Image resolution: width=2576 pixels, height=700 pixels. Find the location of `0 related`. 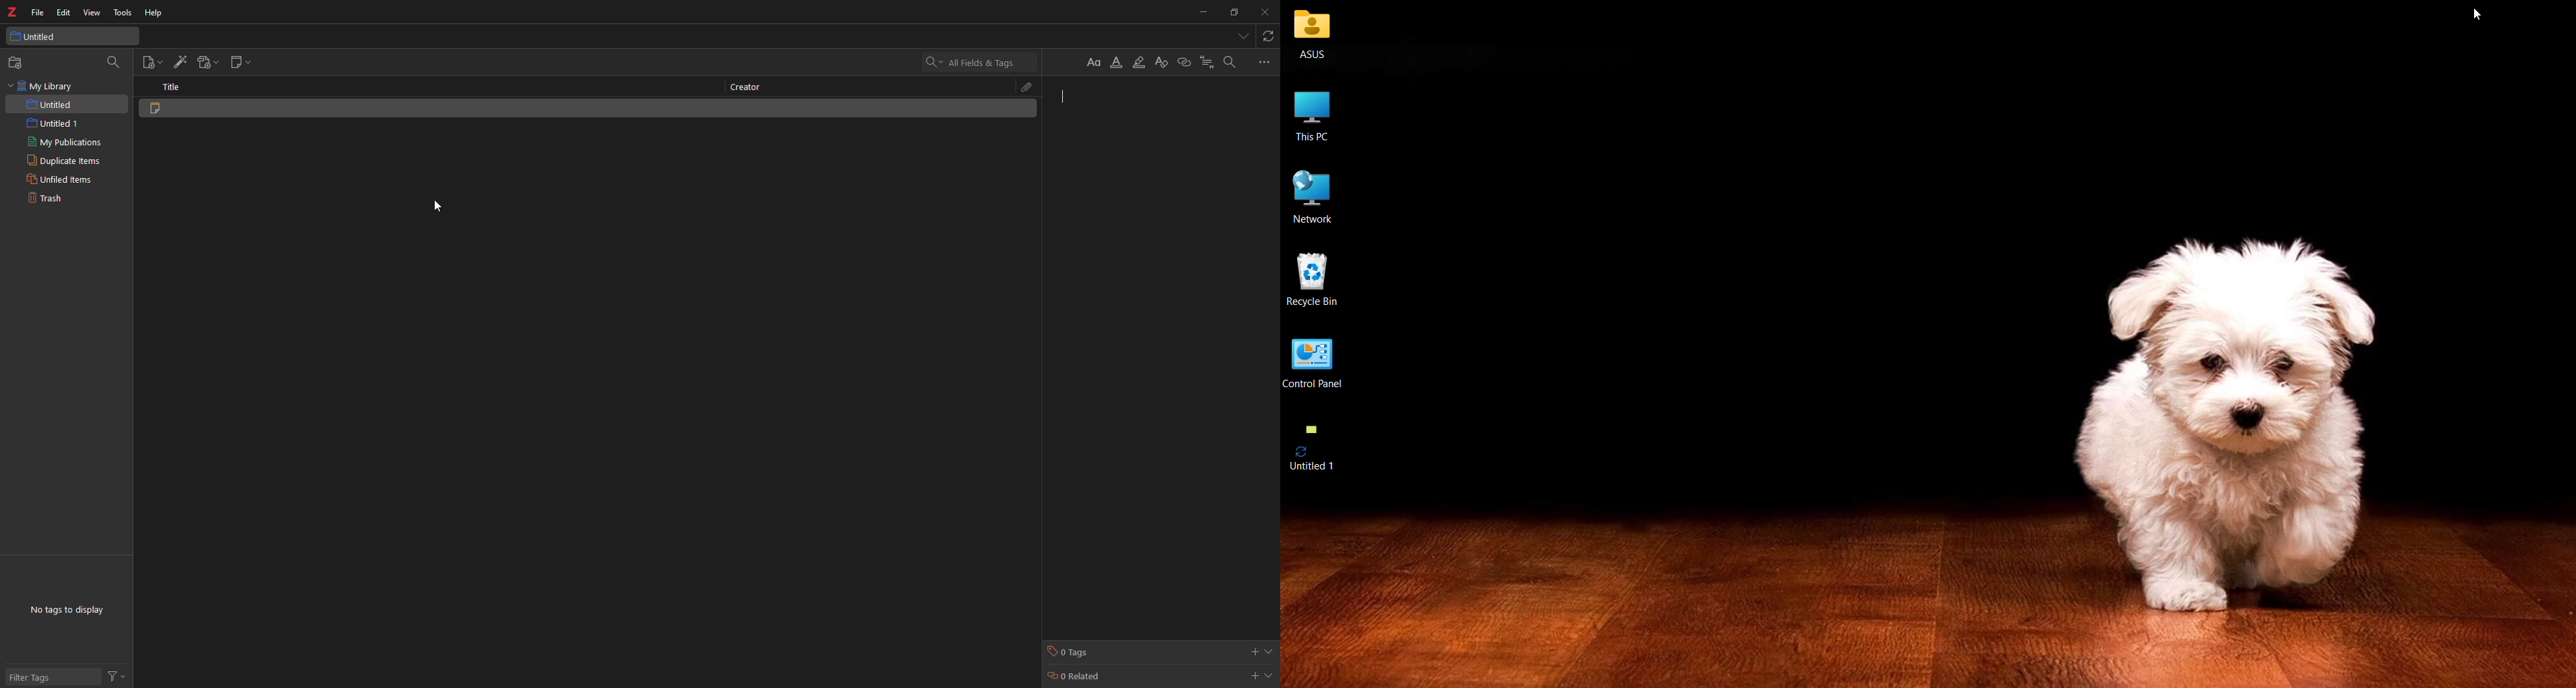

0 related is located at coordinates (1085, 677).